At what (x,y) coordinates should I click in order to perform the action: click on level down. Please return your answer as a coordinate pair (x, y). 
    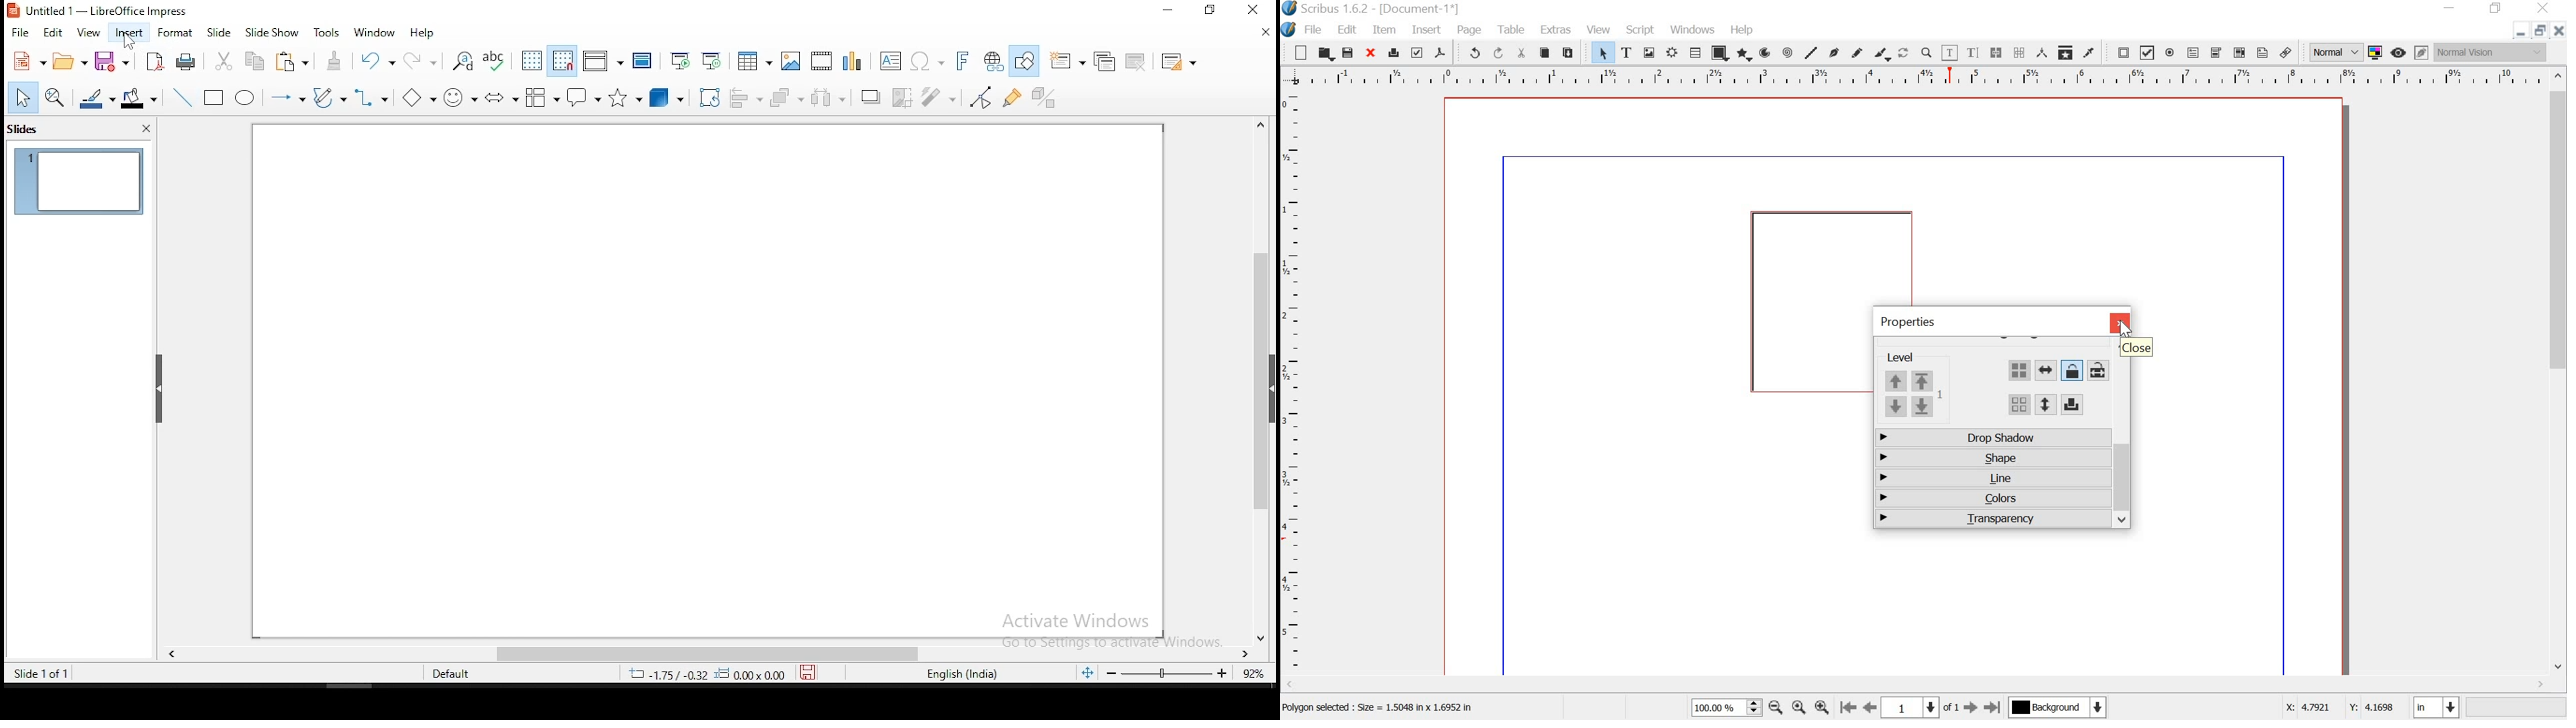
    Looking at the image, I should click on (1909, 407).